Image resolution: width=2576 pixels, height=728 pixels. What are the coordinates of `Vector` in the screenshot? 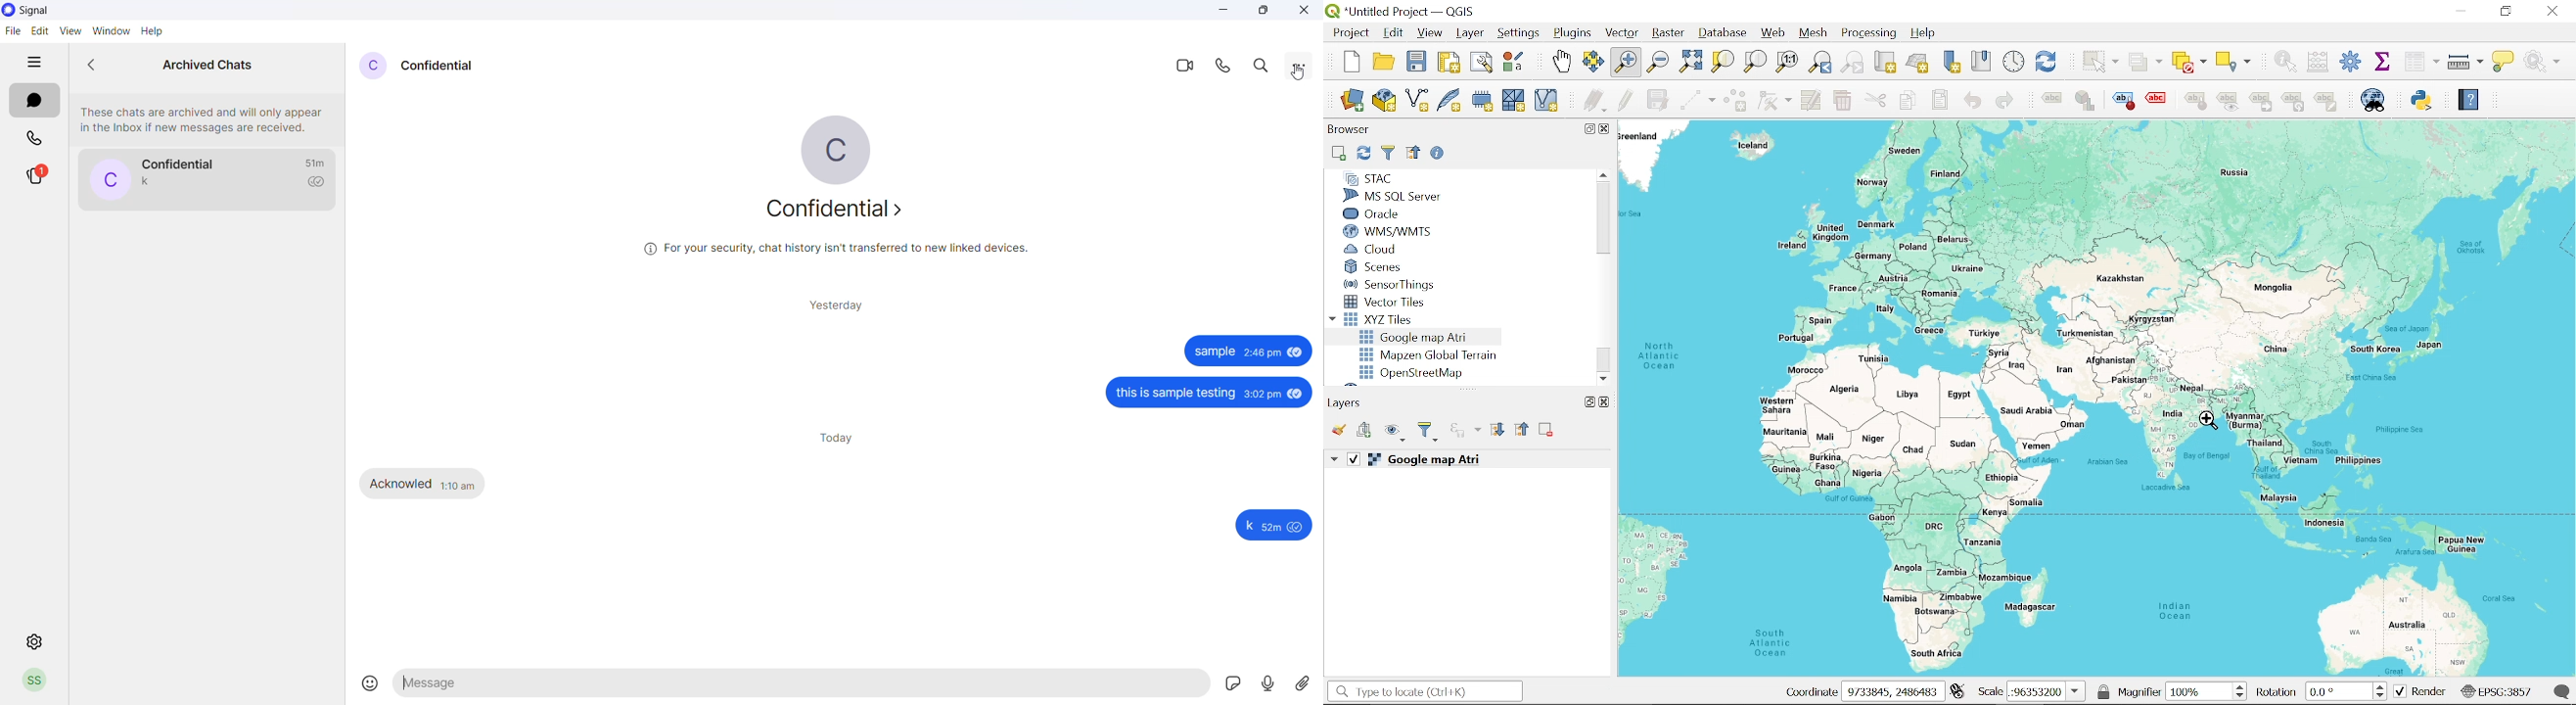 It's located at (1623, 34).